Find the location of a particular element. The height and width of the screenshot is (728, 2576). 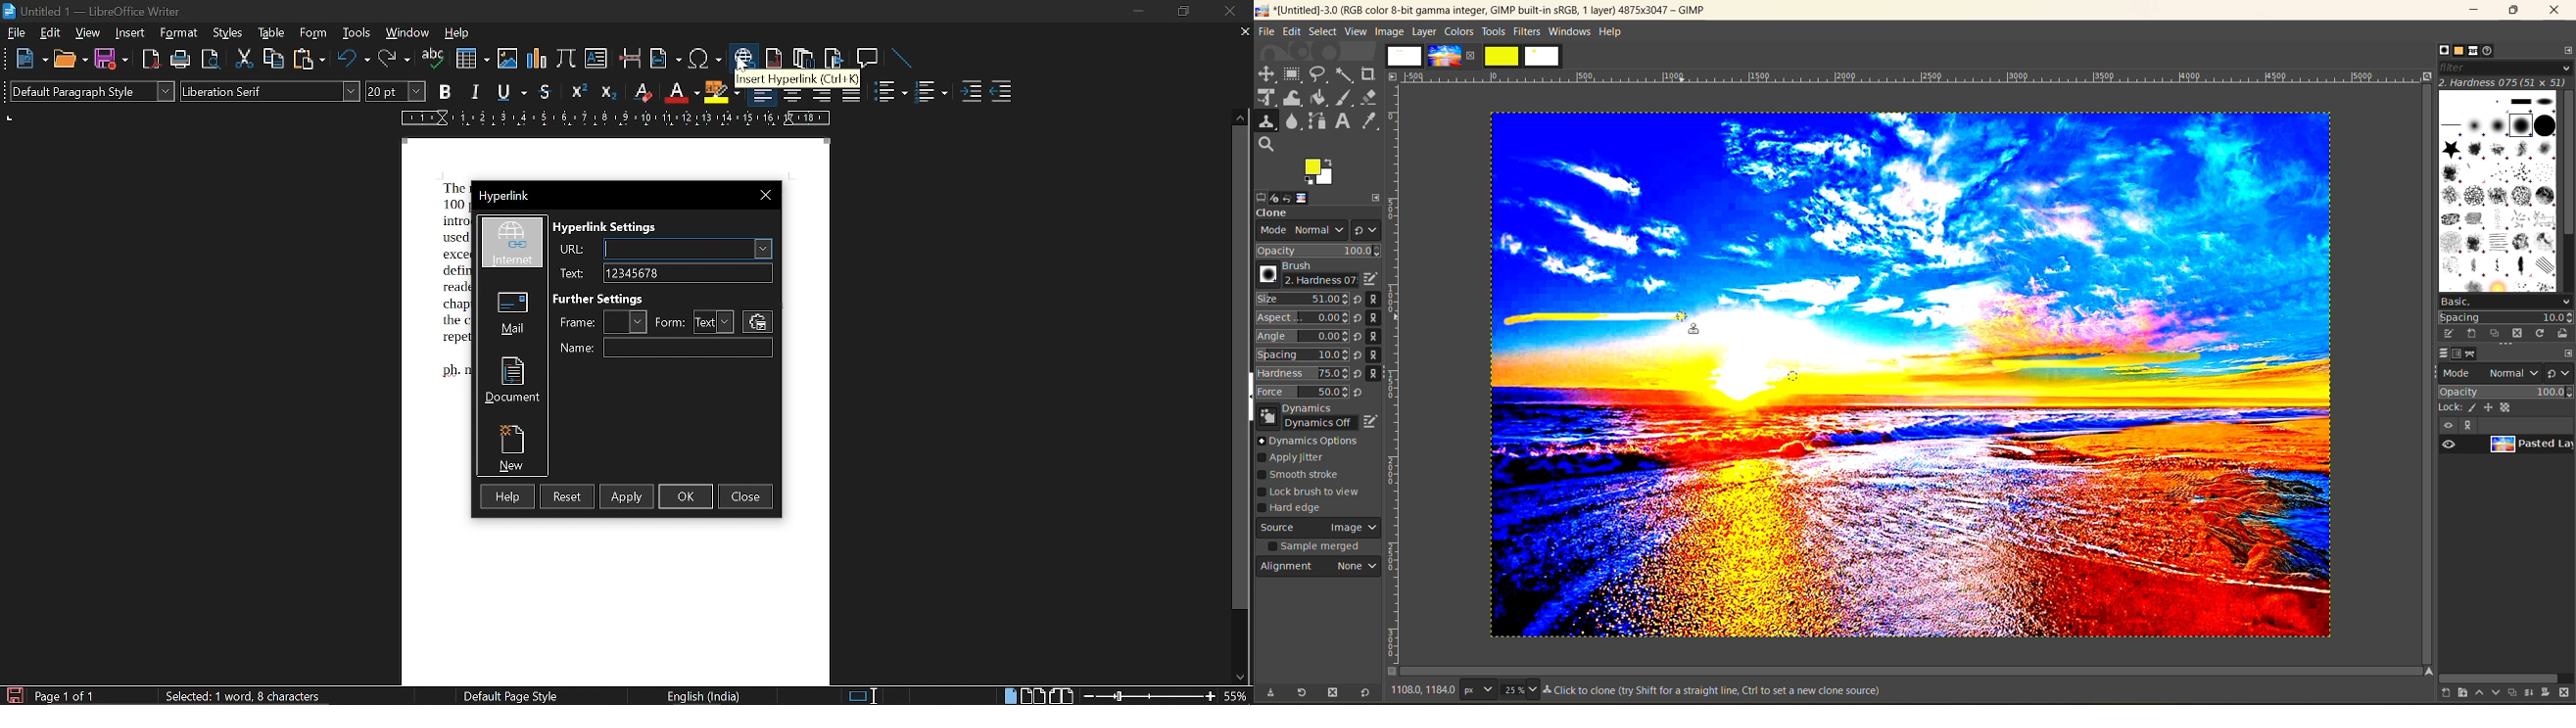

delete this brush is located at coordinates (2517, 333).